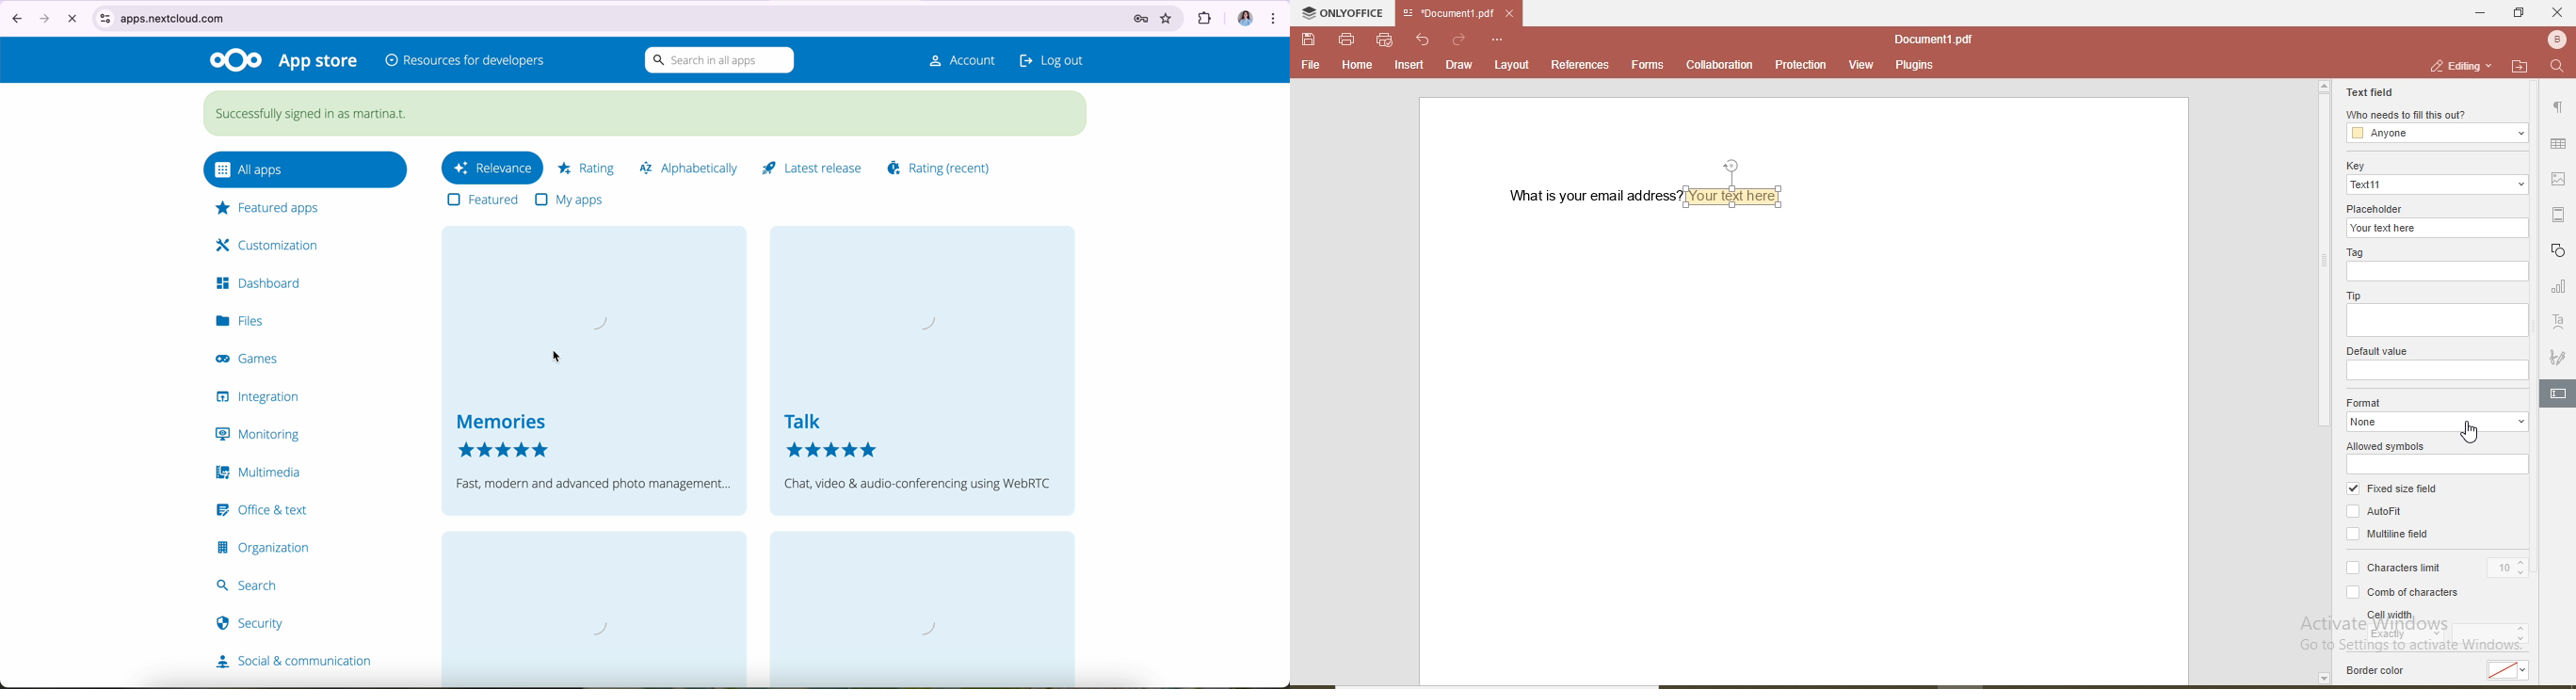 The width and height of the screenshot is (2576, 700). What do you see at coordinates (260, 470) in the screenshot?
I see `multimedia` at bounding box center [260, 470].